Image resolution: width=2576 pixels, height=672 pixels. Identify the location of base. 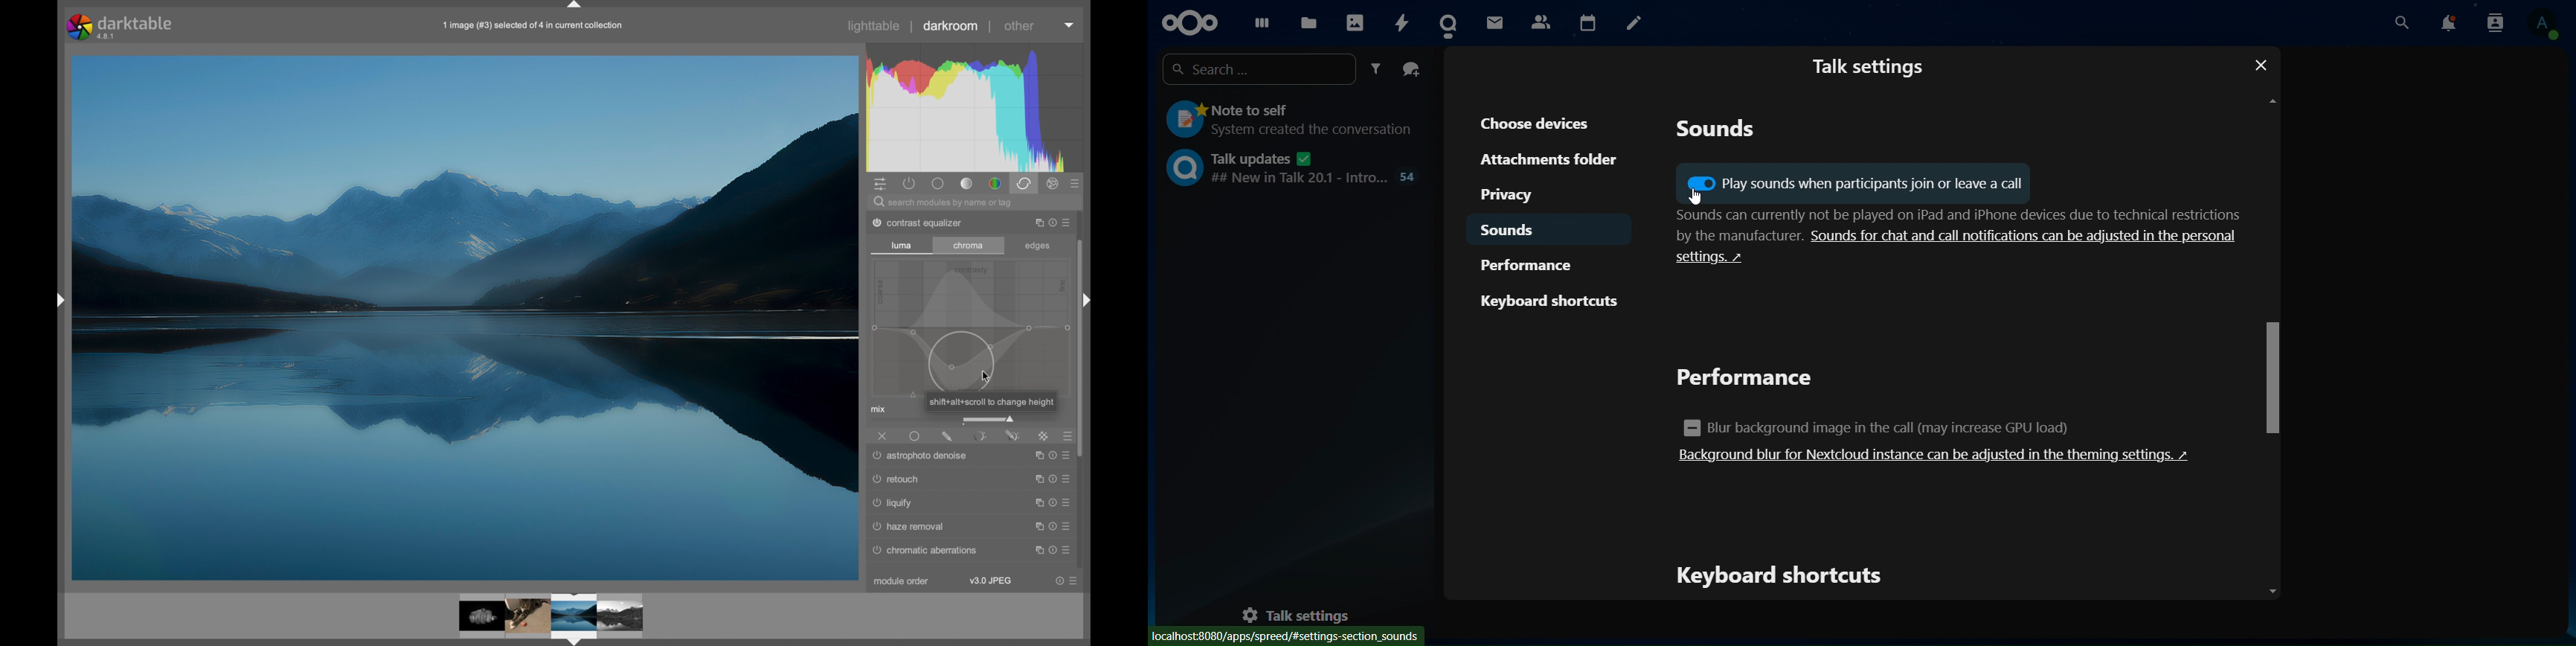
(939, 184).